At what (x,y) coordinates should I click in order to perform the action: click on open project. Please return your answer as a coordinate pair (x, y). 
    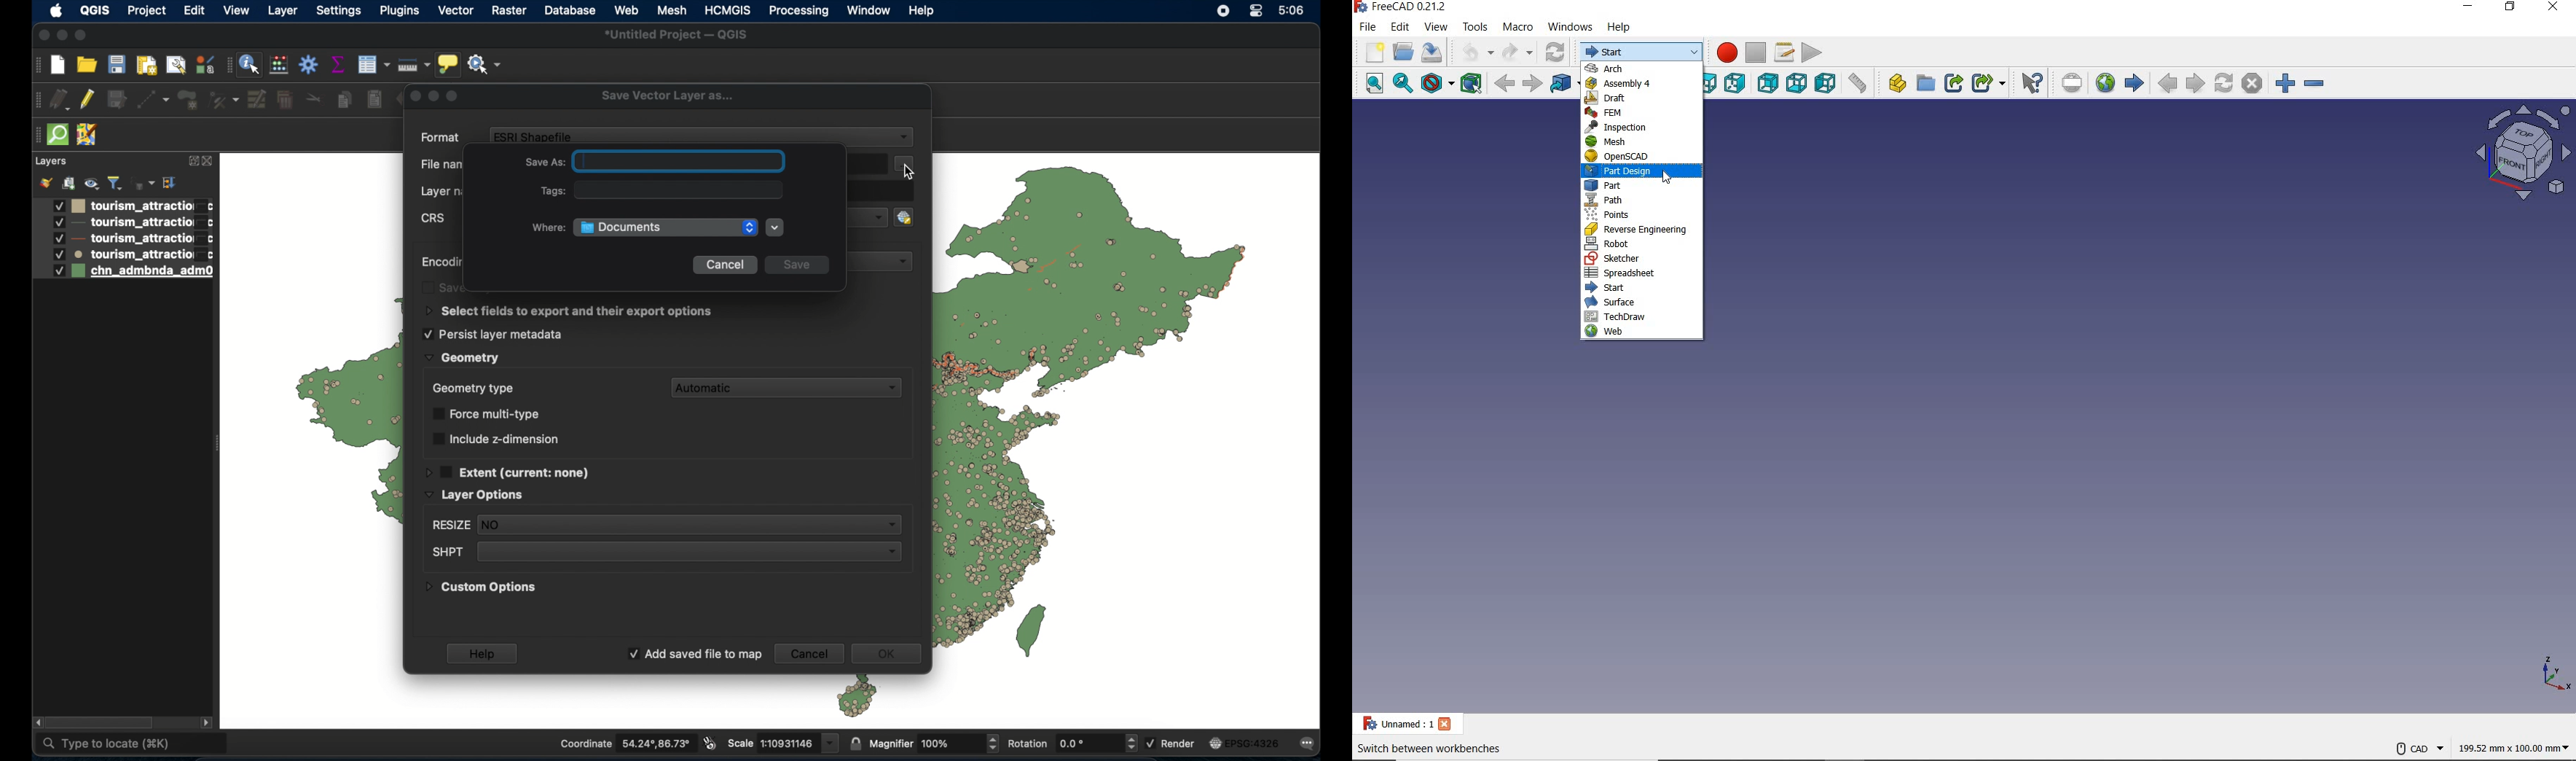
    Looking at the image, I should click on (87, 63).